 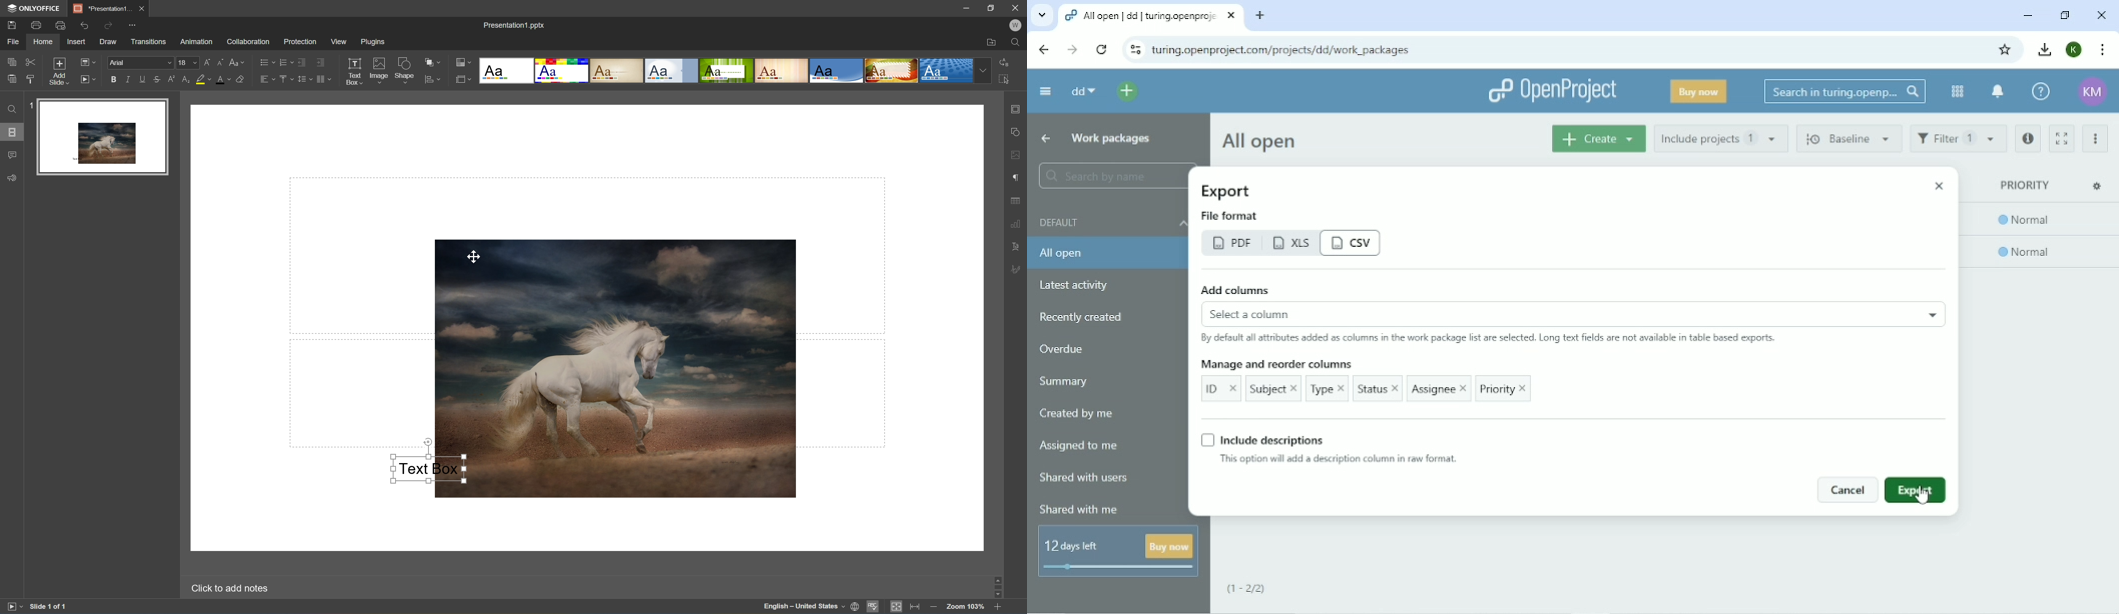 What do you see at coordinates (2036, 220) in the screenshot?
I see `normal` at bounding box center [2036, 220].